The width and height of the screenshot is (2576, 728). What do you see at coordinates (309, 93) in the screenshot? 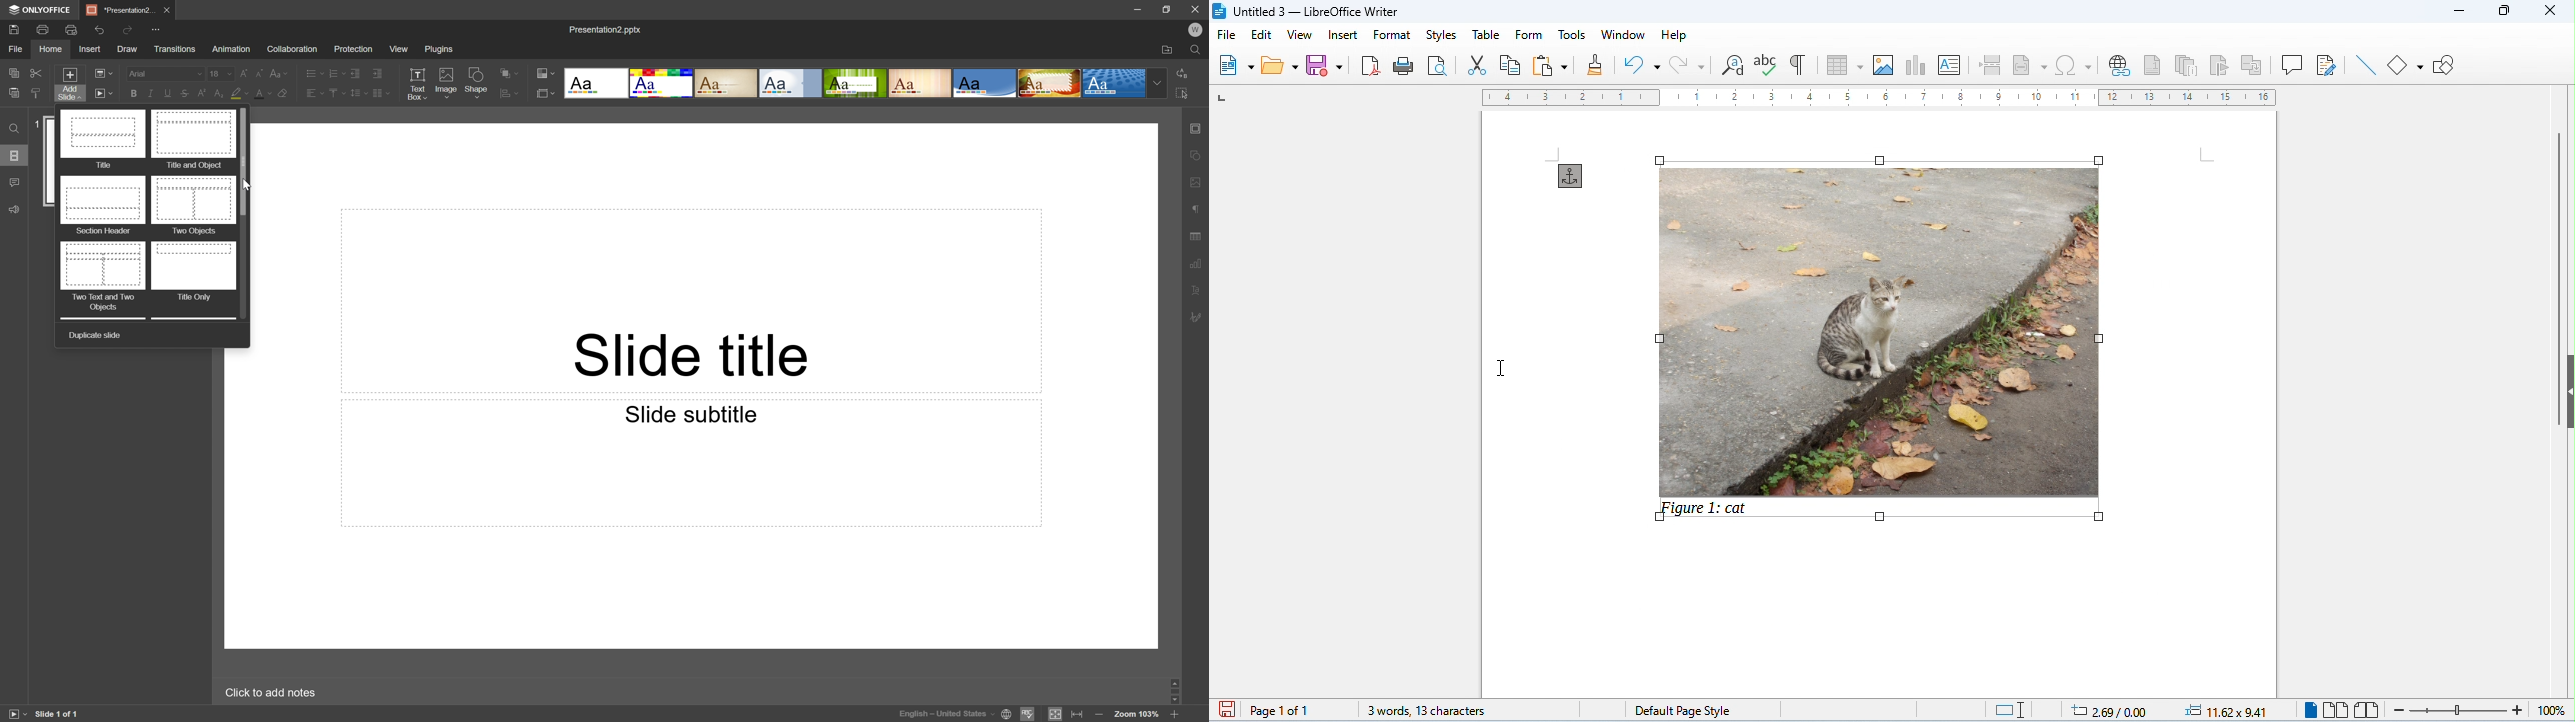
I see `Horizontal align` at bounding box center [309, 93].